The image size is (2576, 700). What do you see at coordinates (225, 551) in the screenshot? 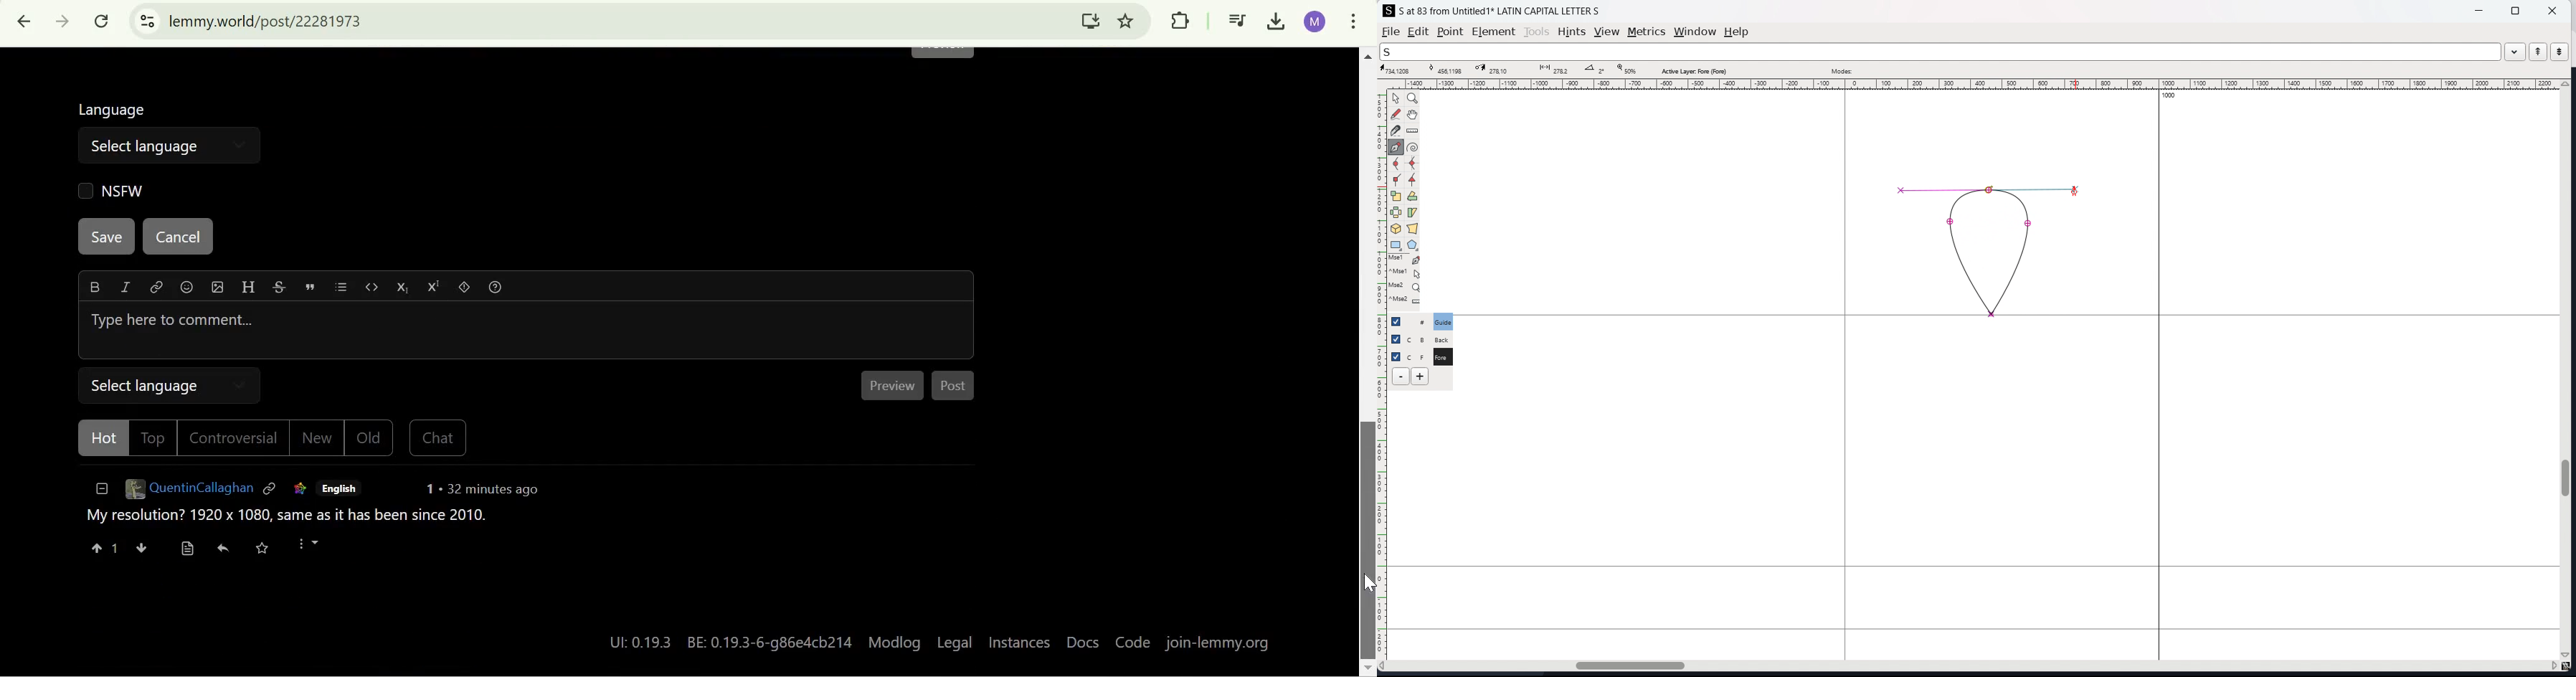
I see `reply` at bounding box center [225, 551].